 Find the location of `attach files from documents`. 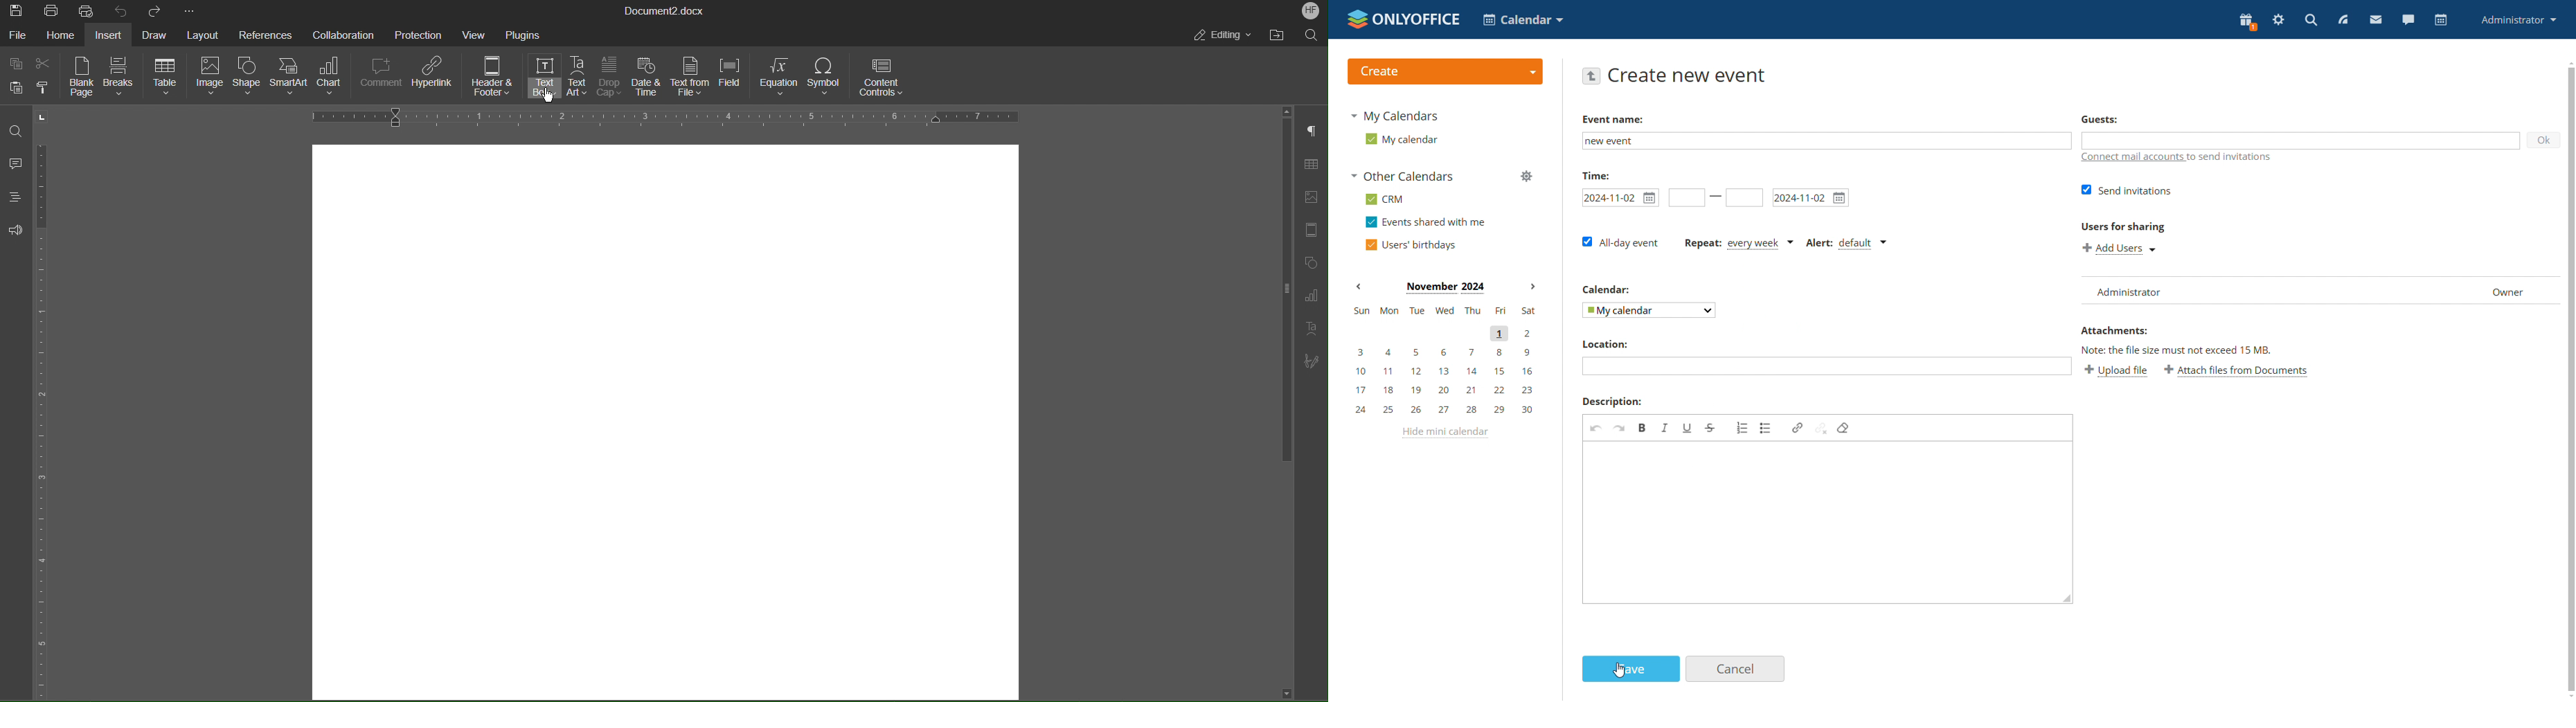

attach files from documents is located at coordinates (2238, 371).